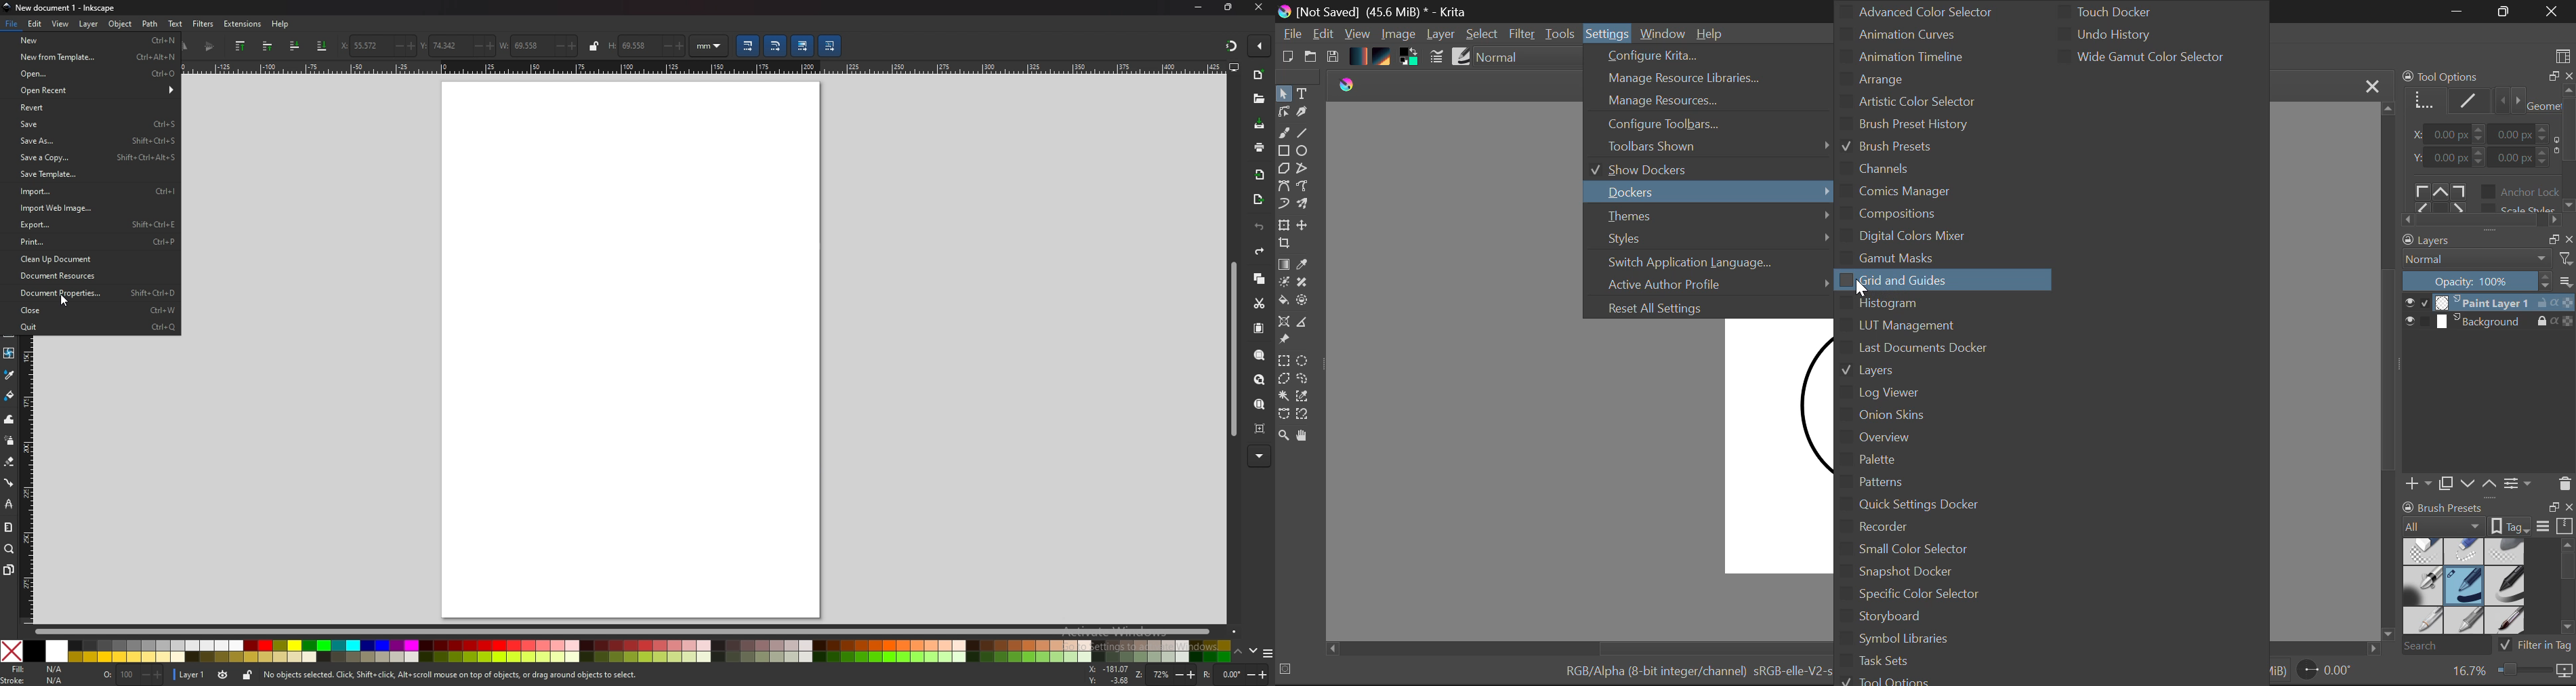  What do you see at coordinates (1957, 214) in the screenshot?
I see `Compositions` at bounding box center [1957, 214].